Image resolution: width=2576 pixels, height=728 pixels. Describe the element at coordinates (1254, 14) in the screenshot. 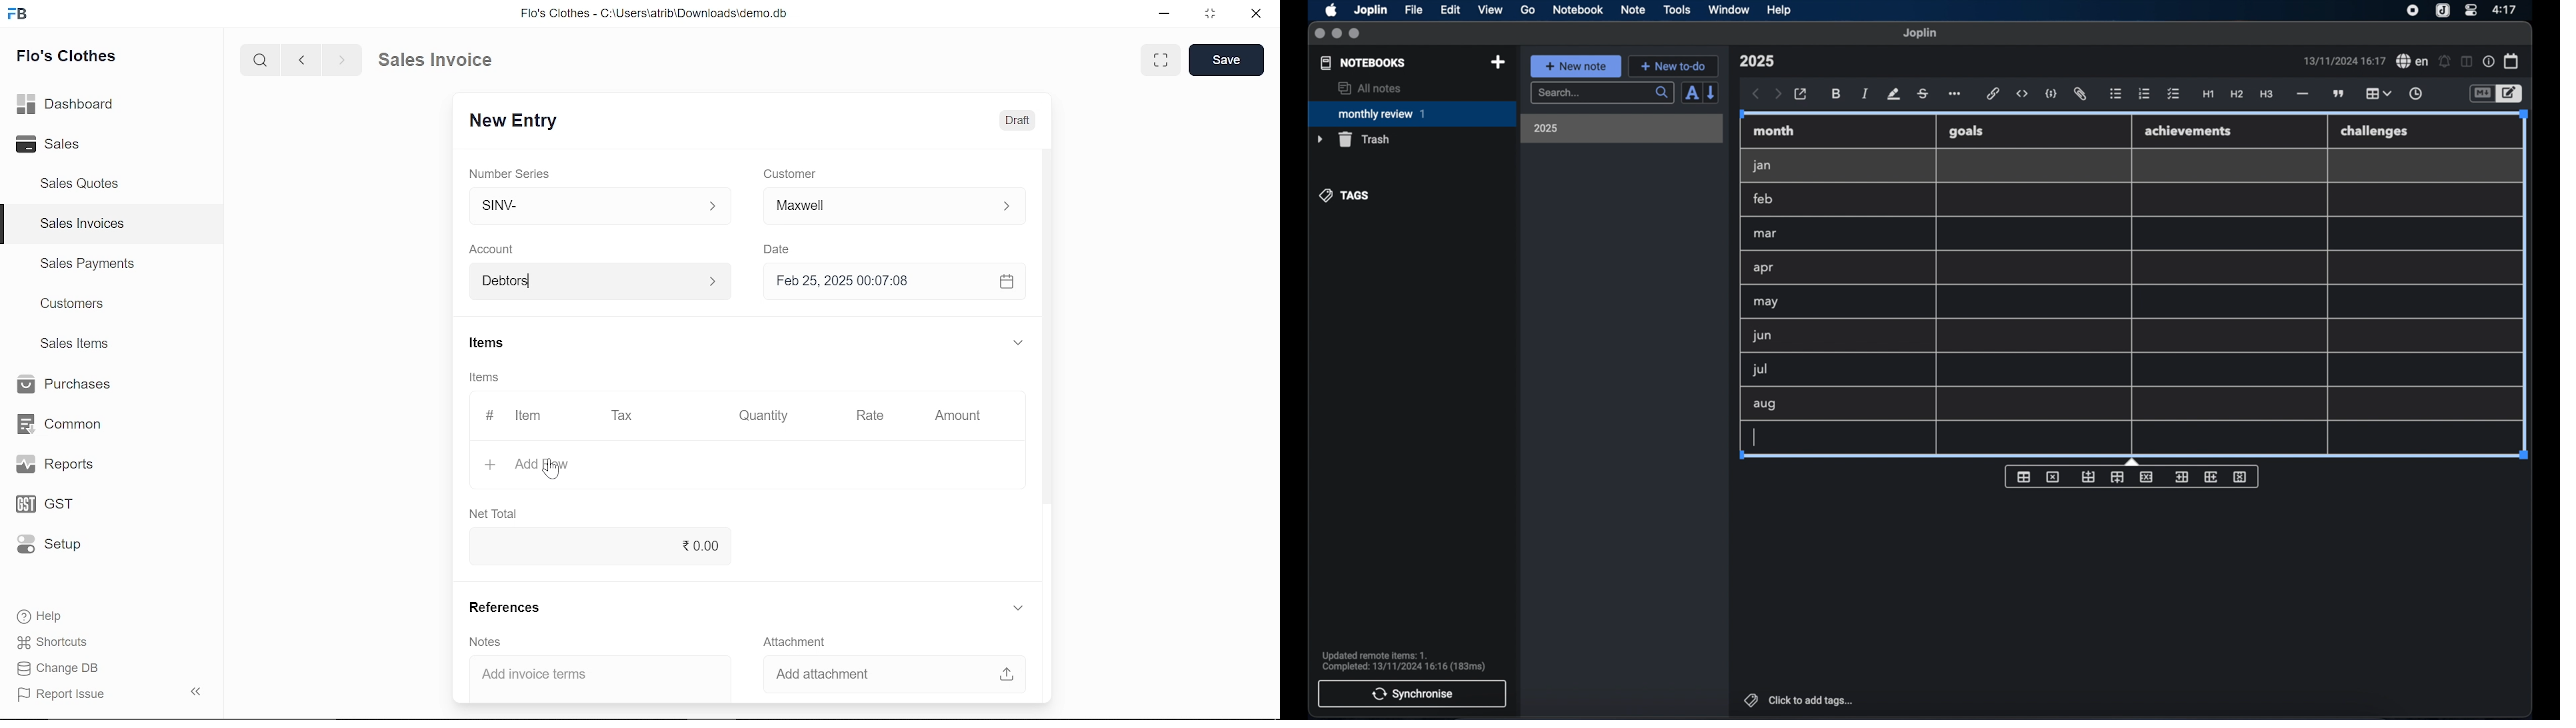

I see `close` at that location.